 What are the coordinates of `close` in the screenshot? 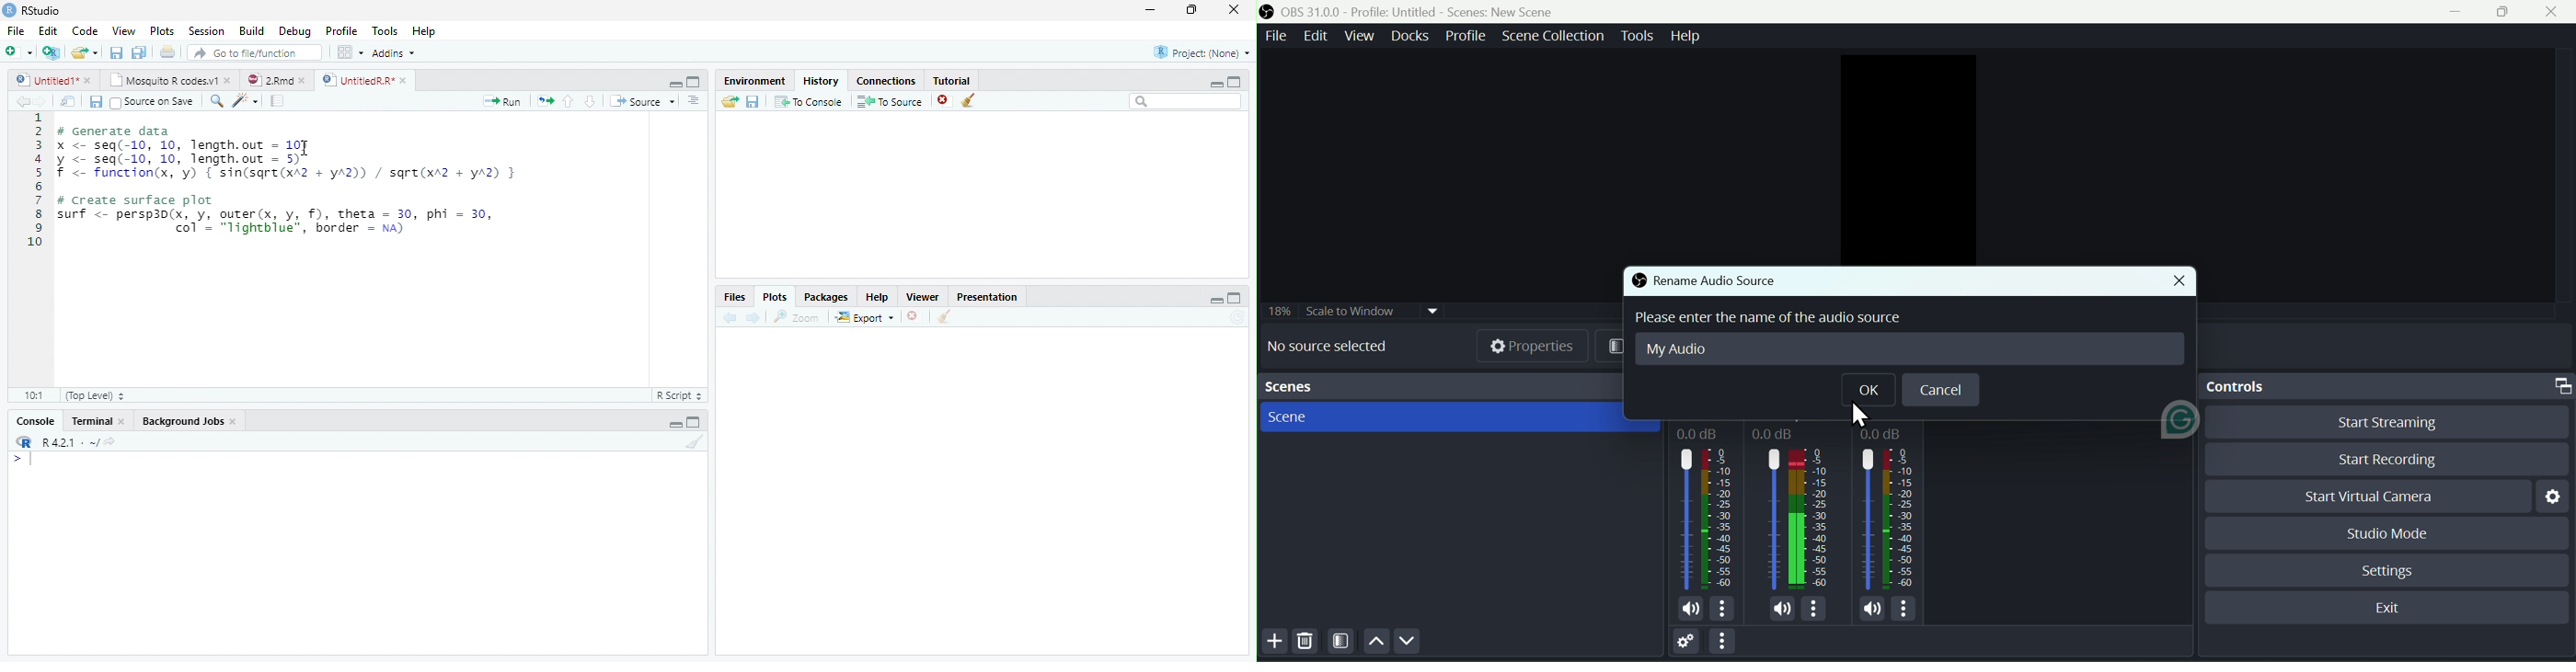 It's located at (1234, 9).